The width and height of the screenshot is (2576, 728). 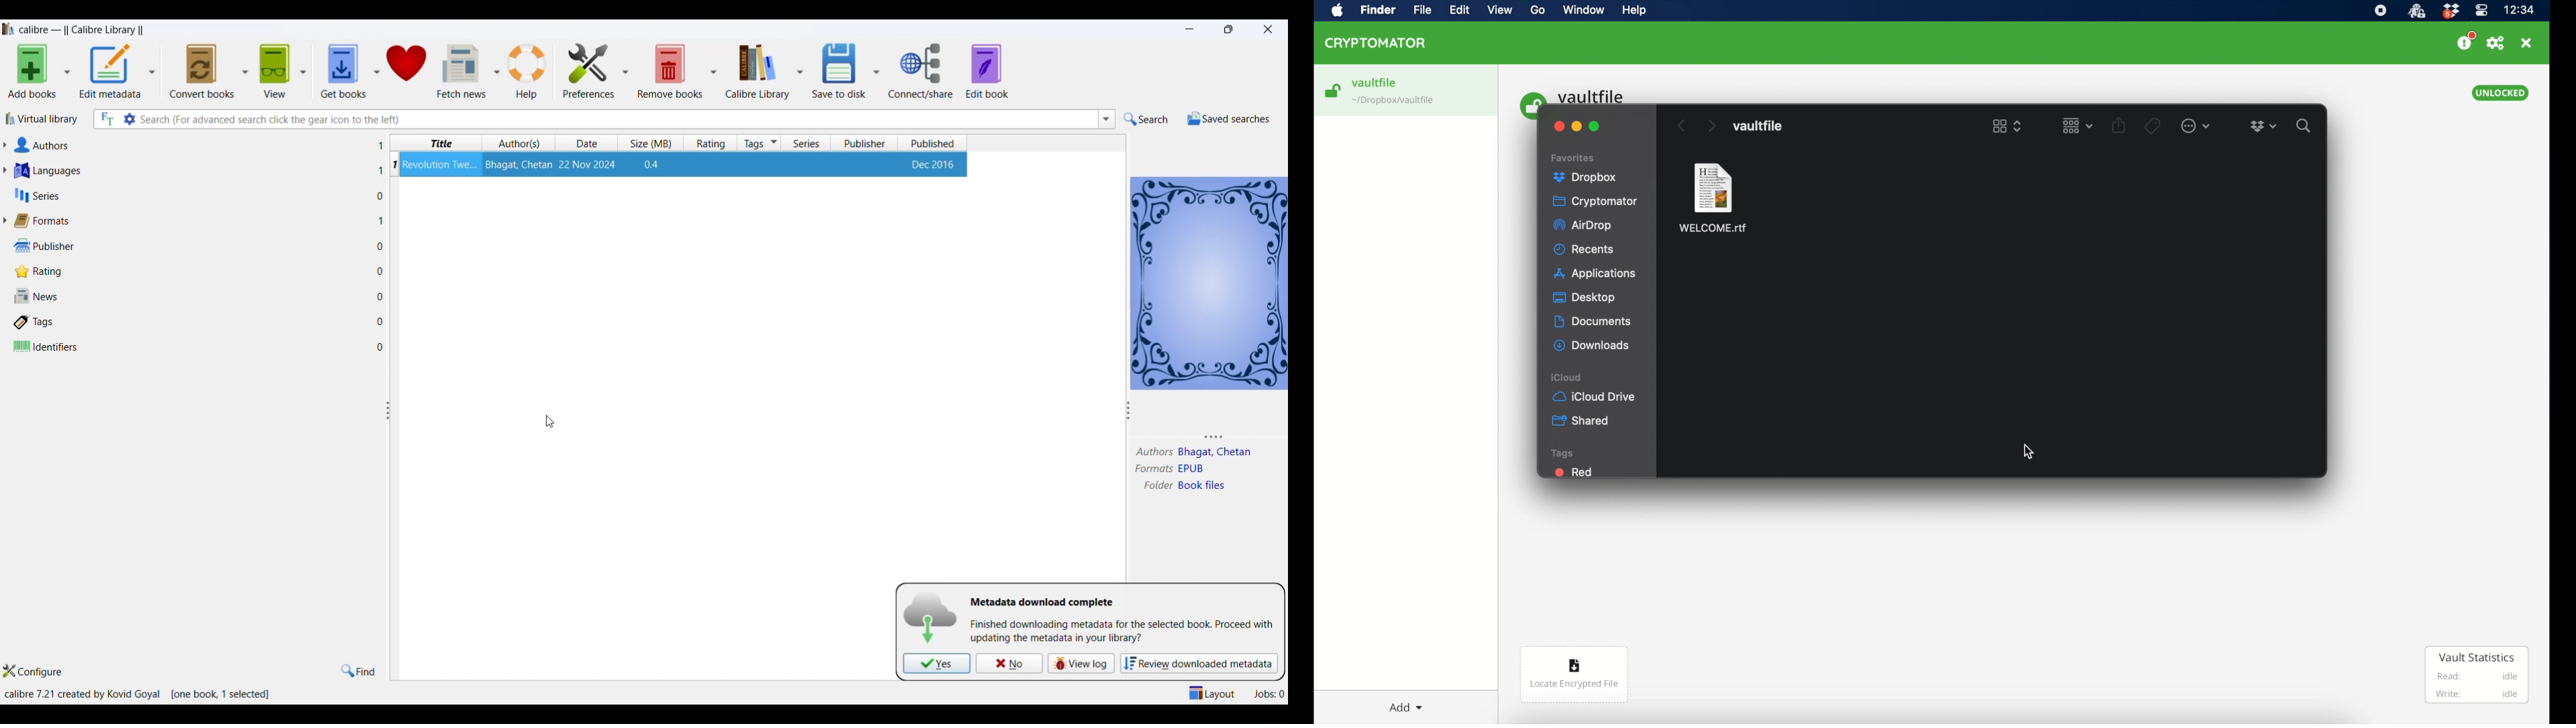 I want to click on preferences options dropdown button, so click(x=627, y=71).